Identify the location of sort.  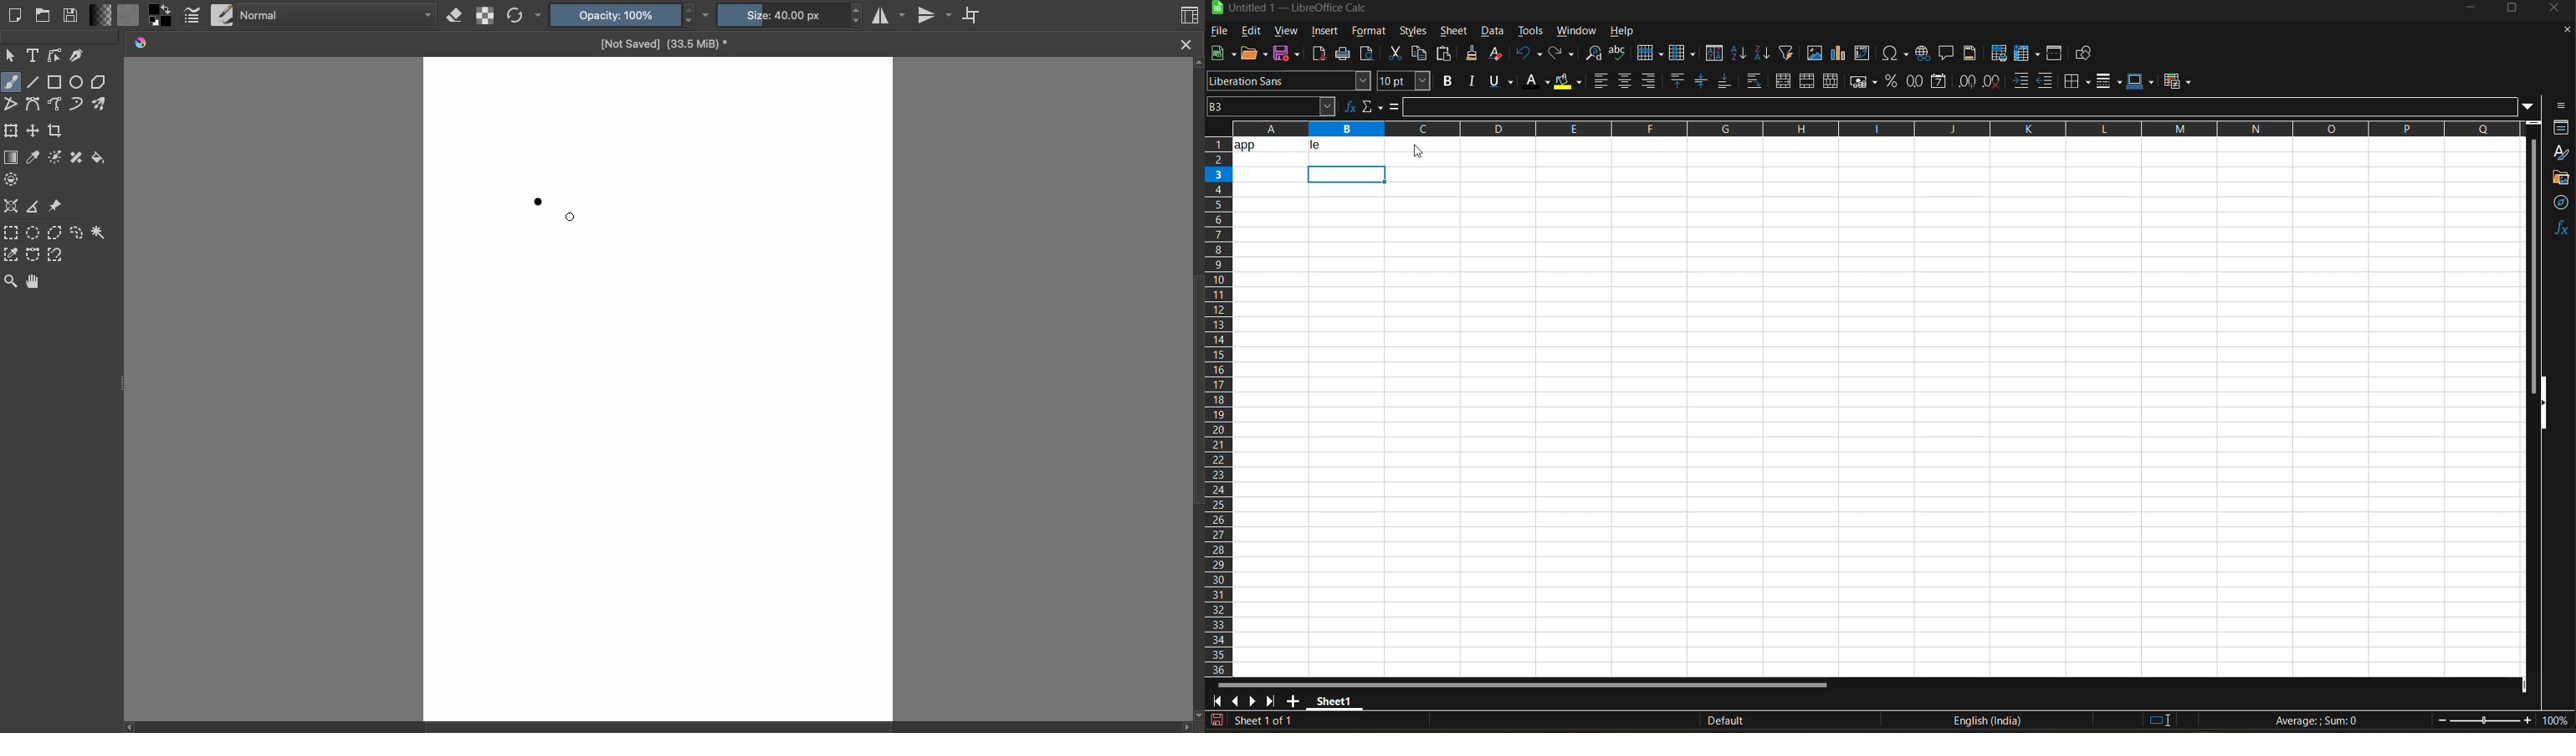
(1718, 54).